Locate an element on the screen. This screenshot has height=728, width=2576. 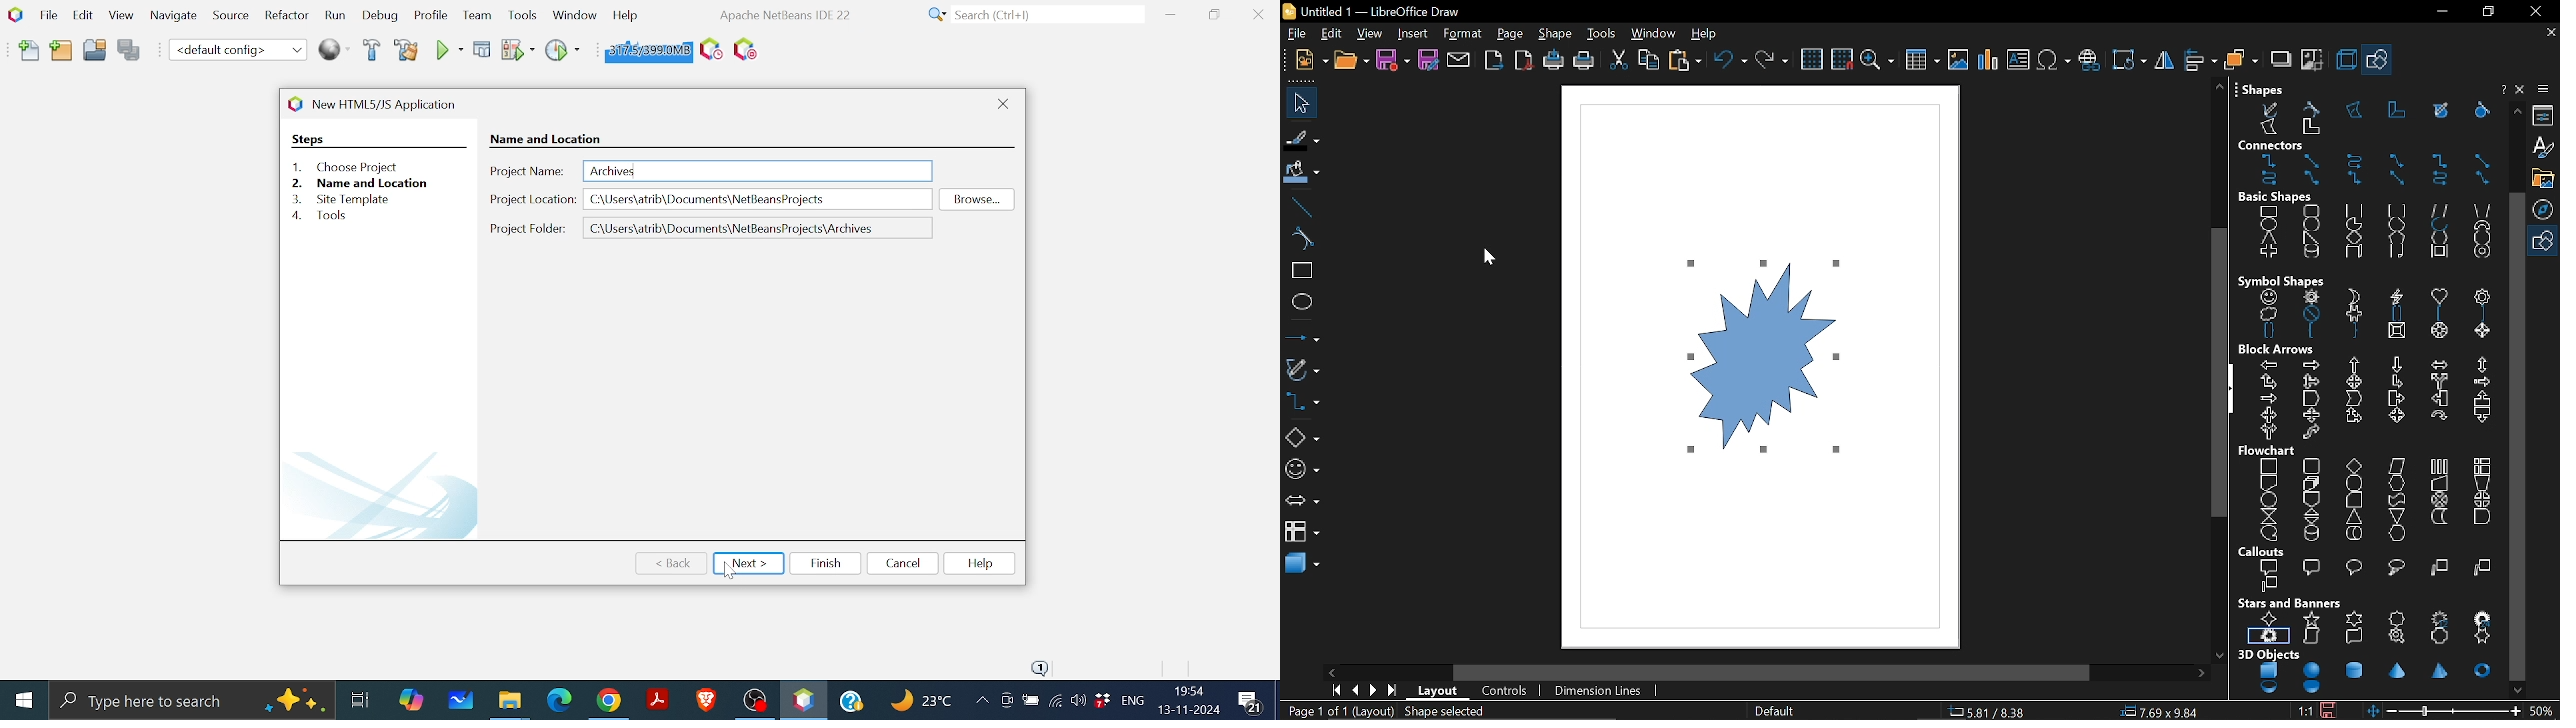
Profile is located at coordinates (429, 17).